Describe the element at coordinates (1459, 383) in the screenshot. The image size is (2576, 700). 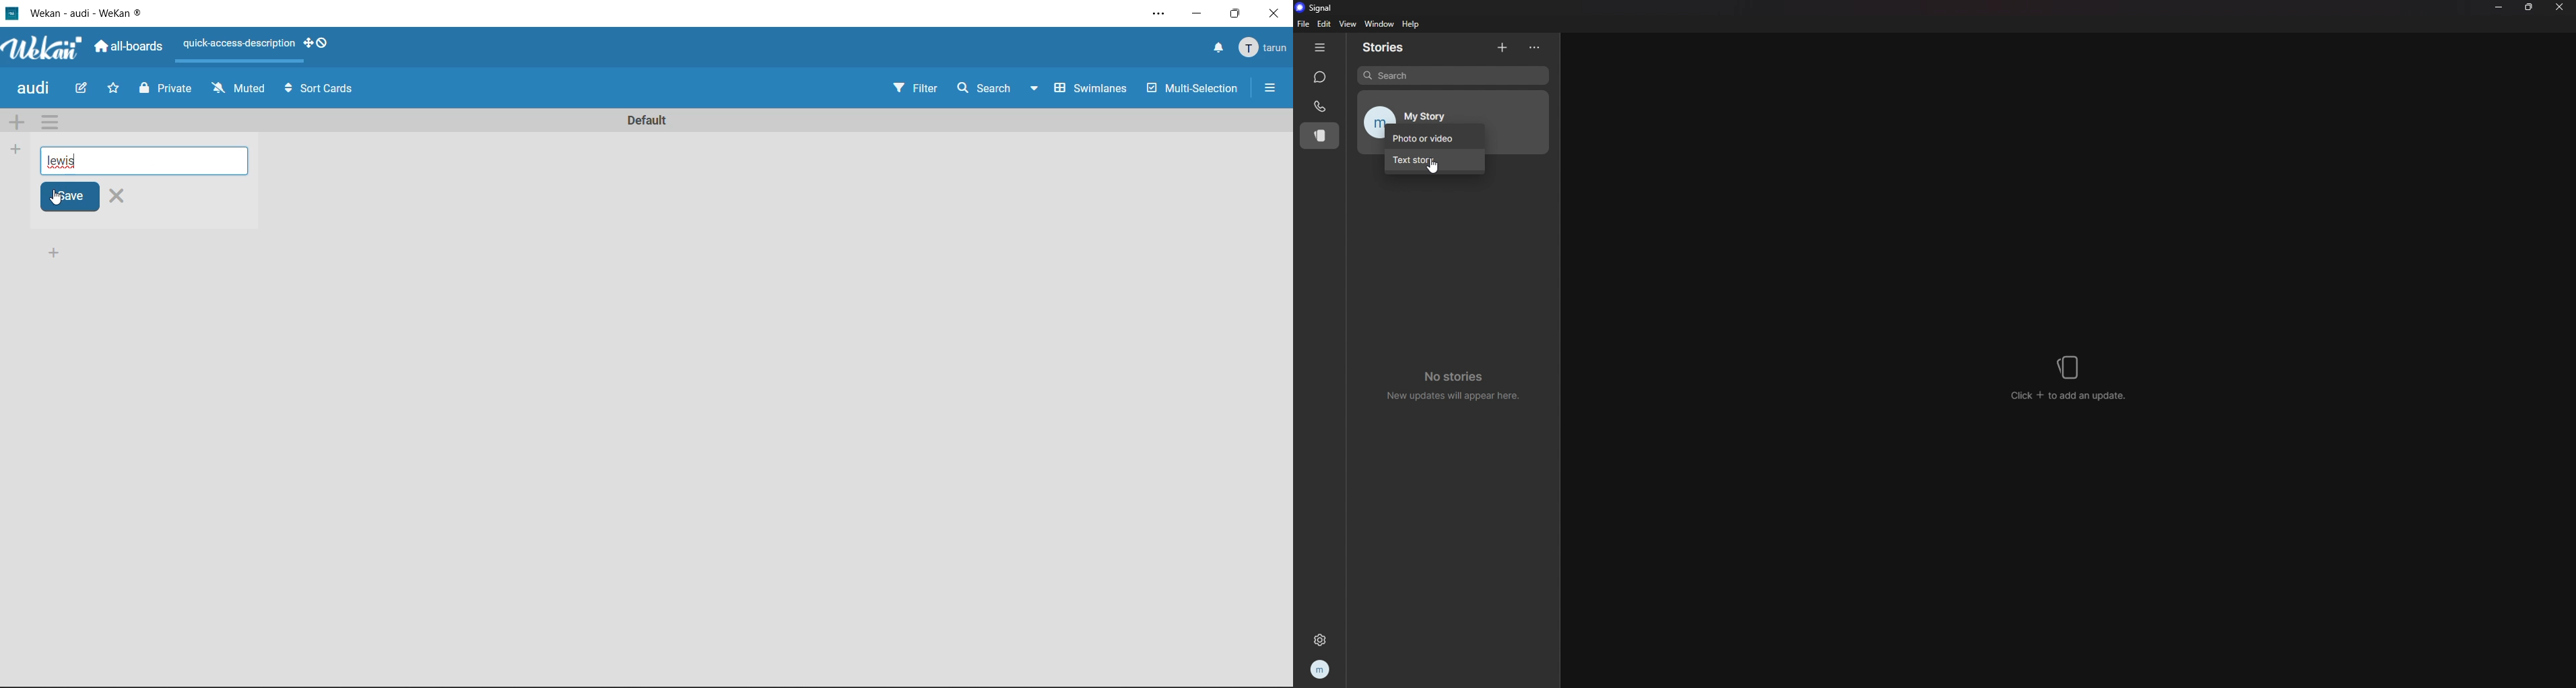
I see `no stories new updates will appear here` at that location.